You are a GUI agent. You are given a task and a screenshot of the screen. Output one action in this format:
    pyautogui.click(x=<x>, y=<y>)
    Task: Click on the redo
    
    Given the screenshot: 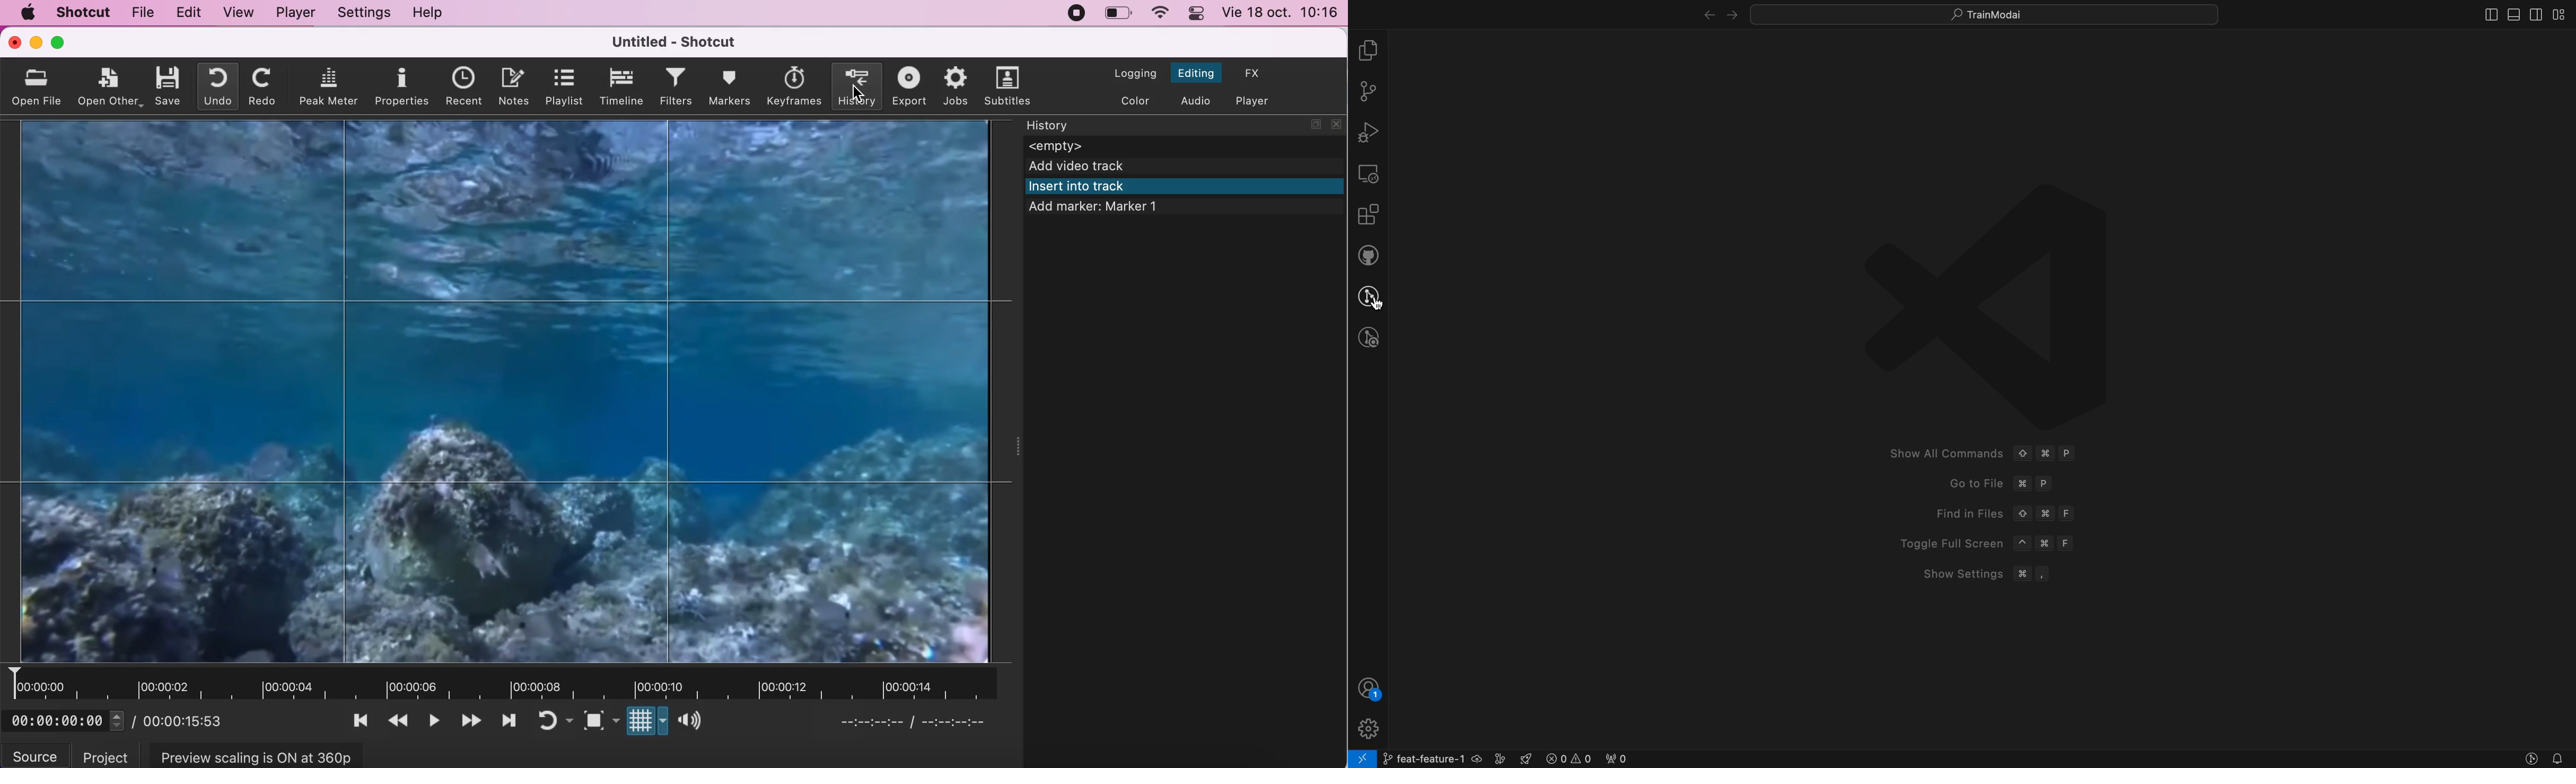 What is the action you would take?
    pyautogui.click(x=261, y=87)
    